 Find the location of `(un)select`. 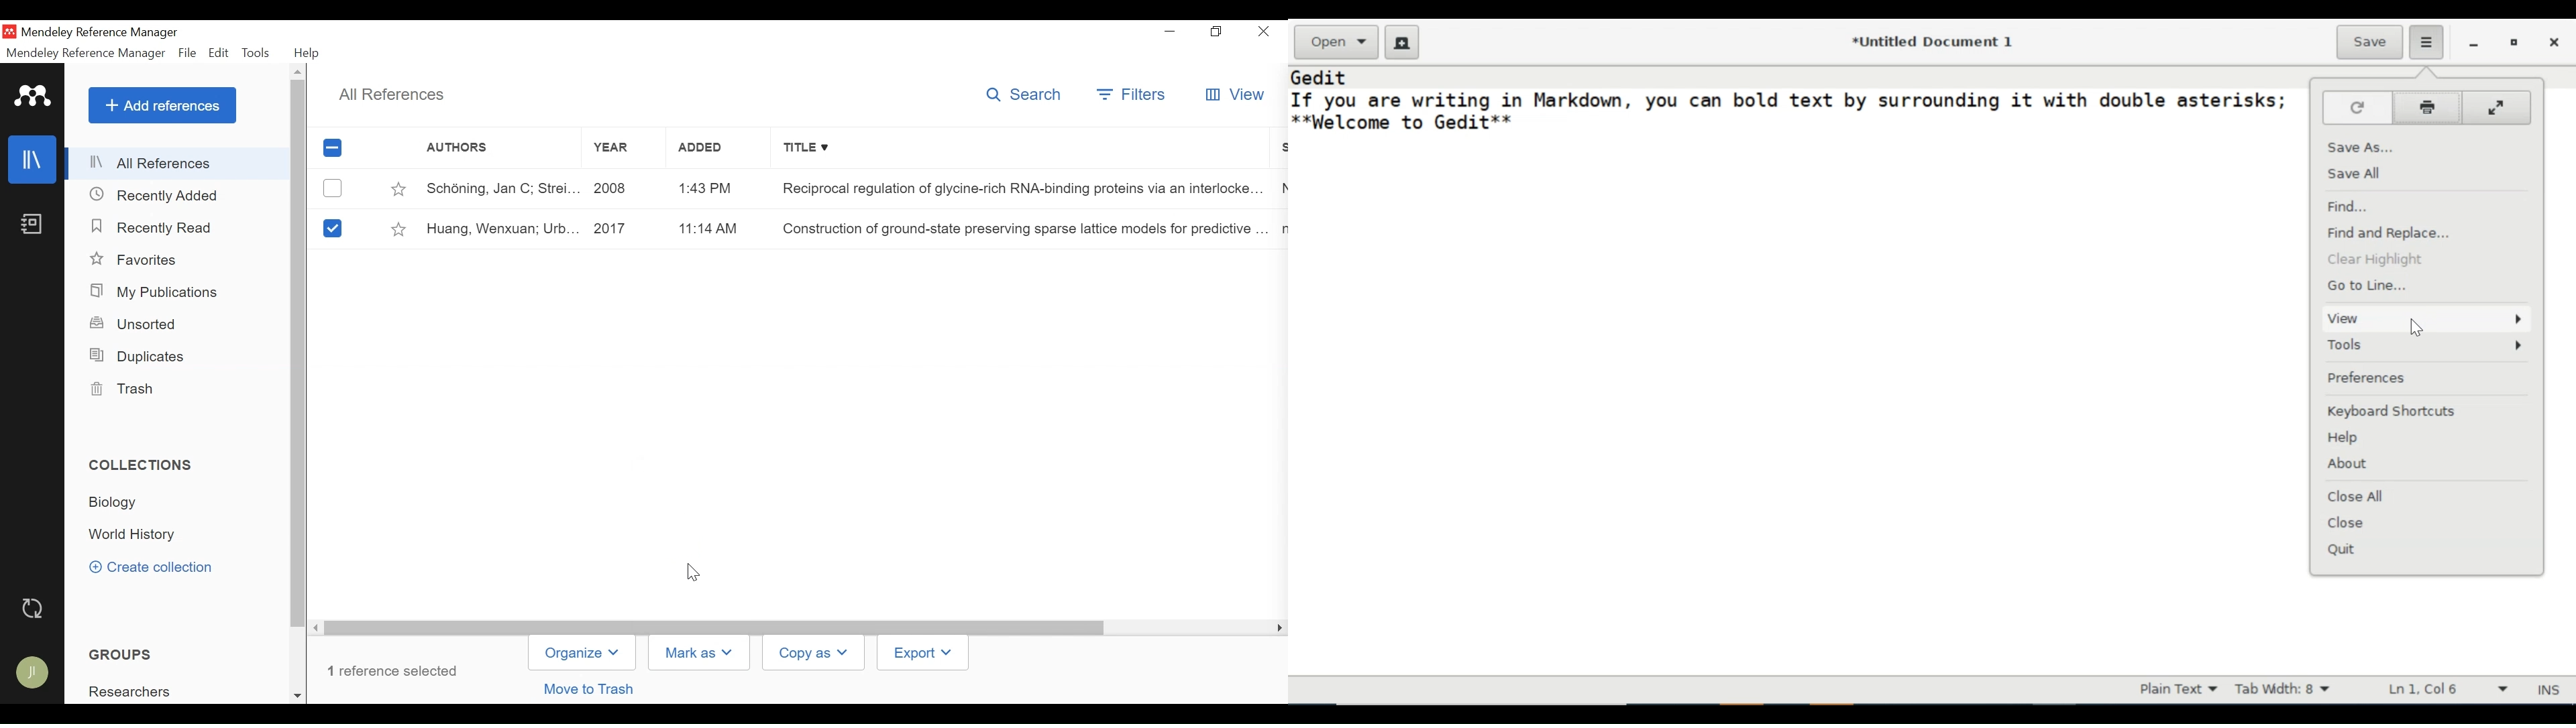

(un)select is located at coordinates (332, 188).